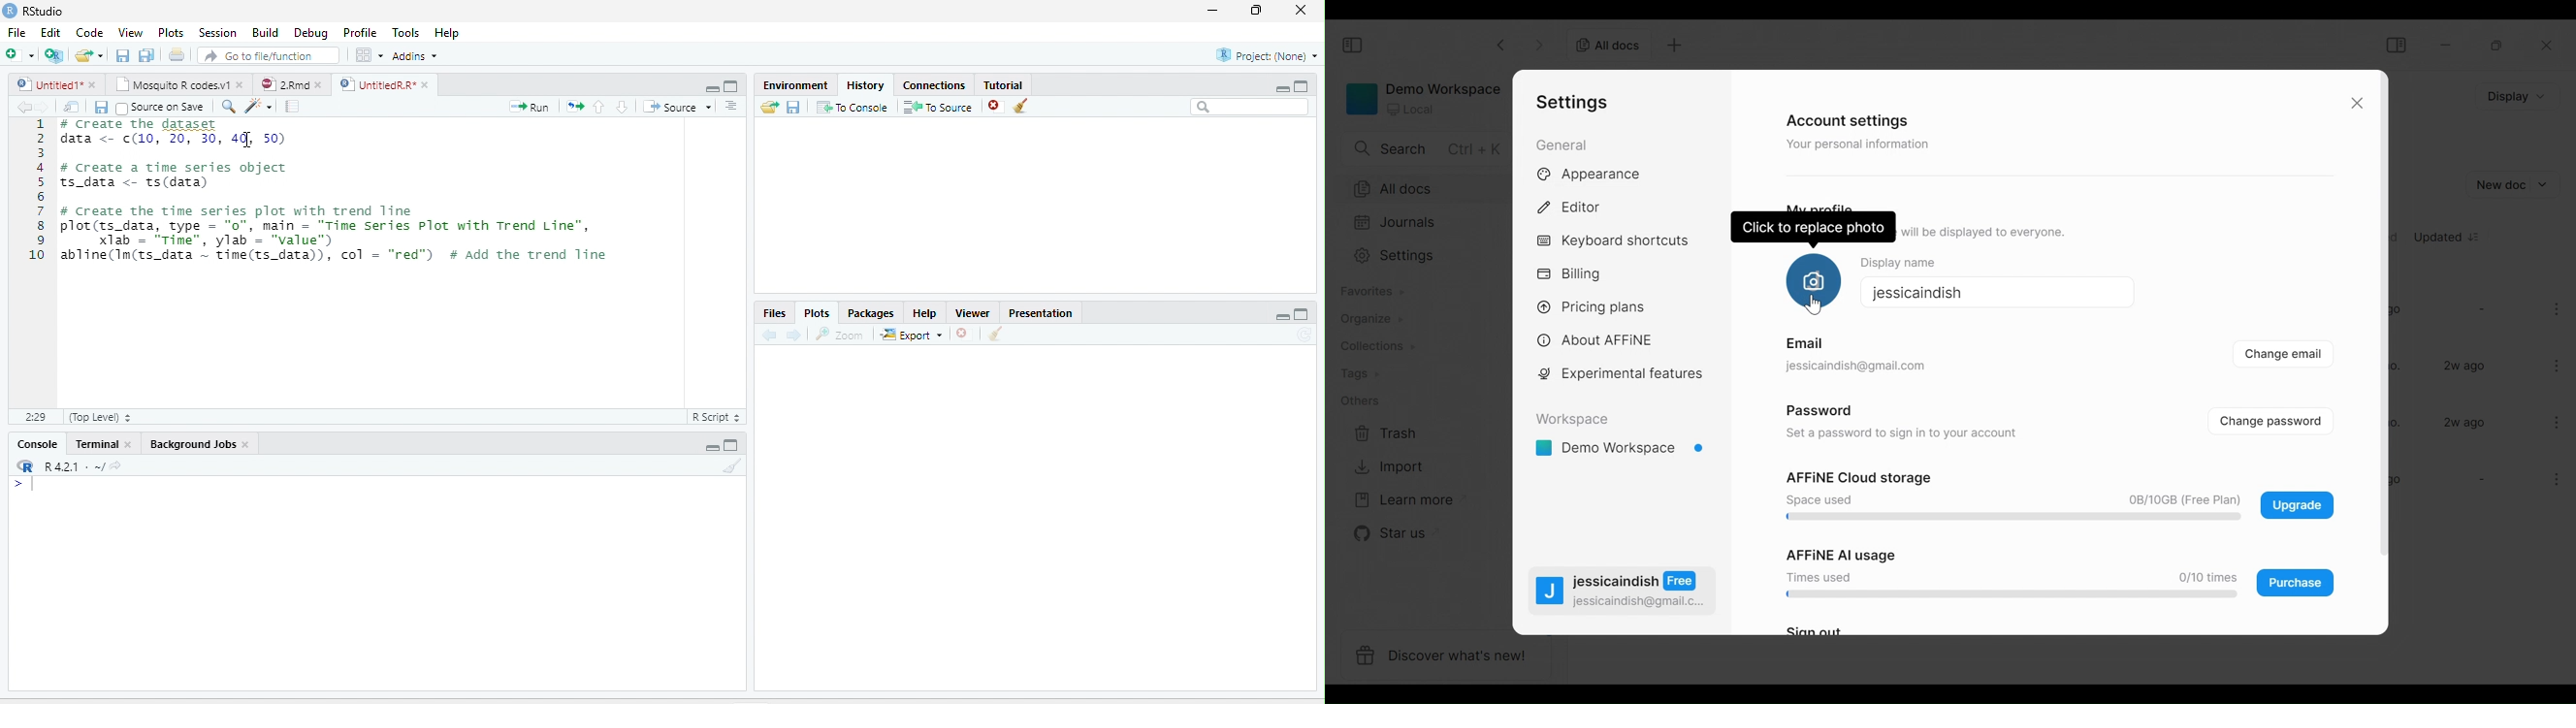 This screenshot has width=2576, height=728. What do you see at coordinates (797, 84) in the screenshot?
I see `Environment` at bounding box center [797, 84].